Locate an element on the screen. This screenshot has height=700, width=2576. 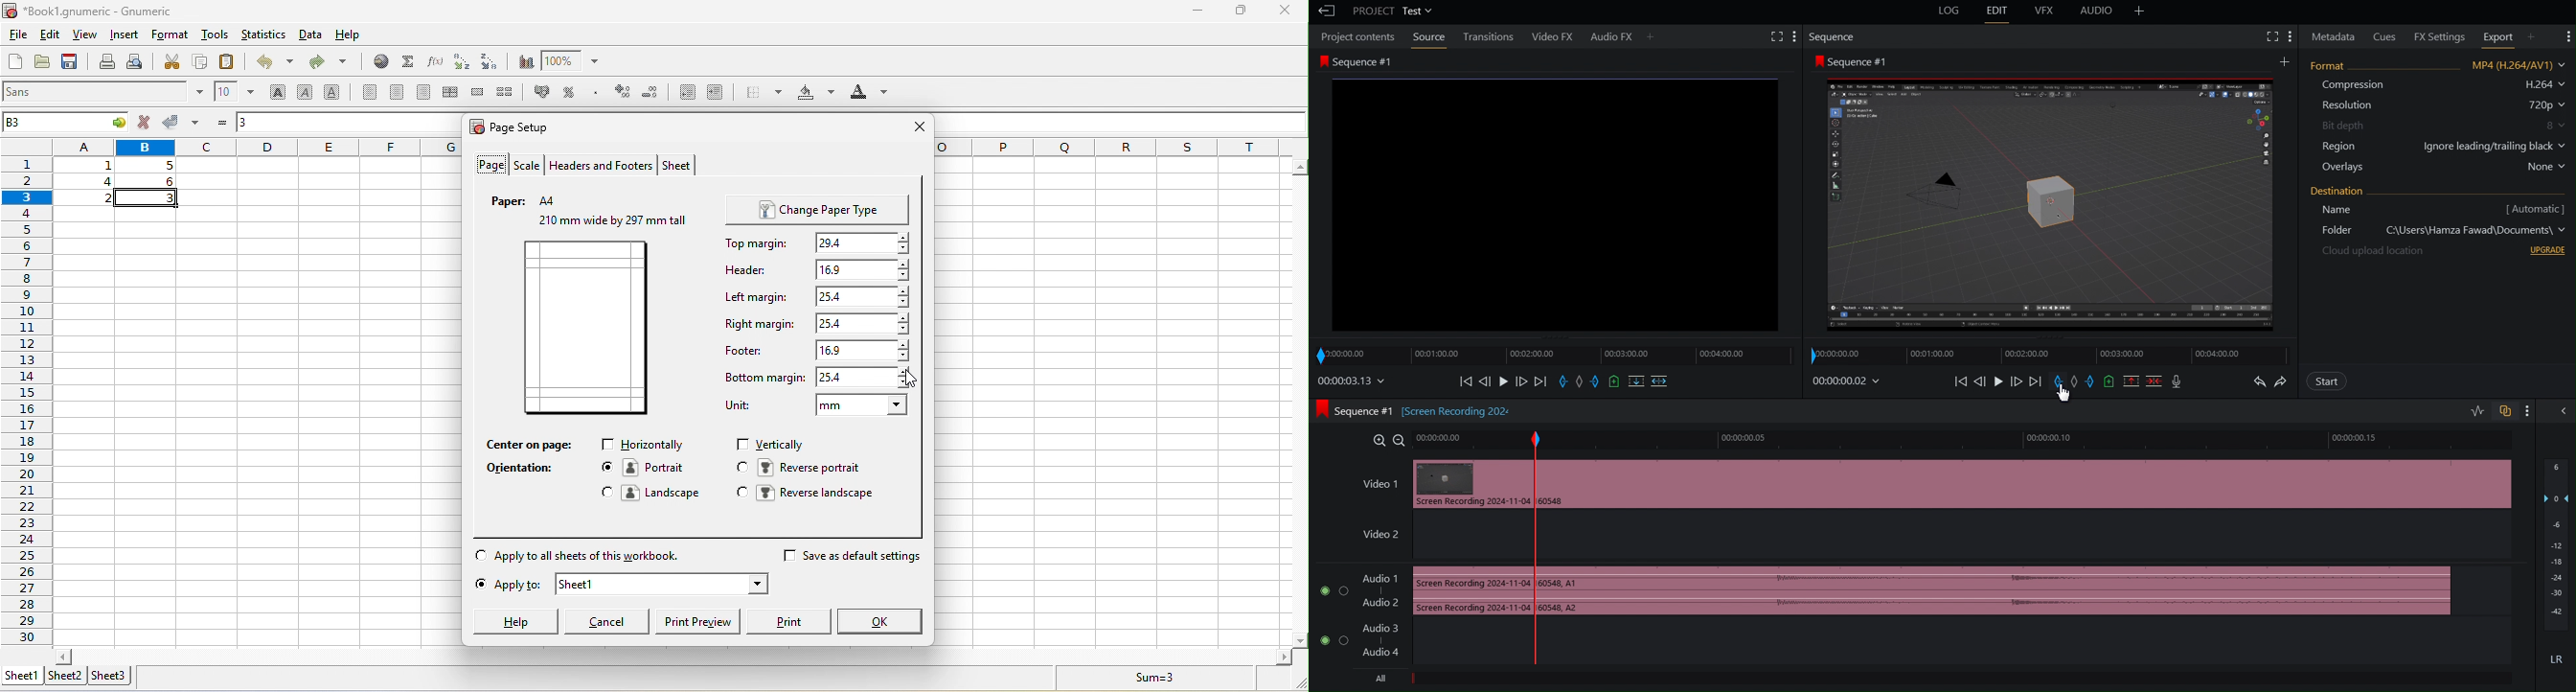
decrease the number is located at coordinates (652, 94).